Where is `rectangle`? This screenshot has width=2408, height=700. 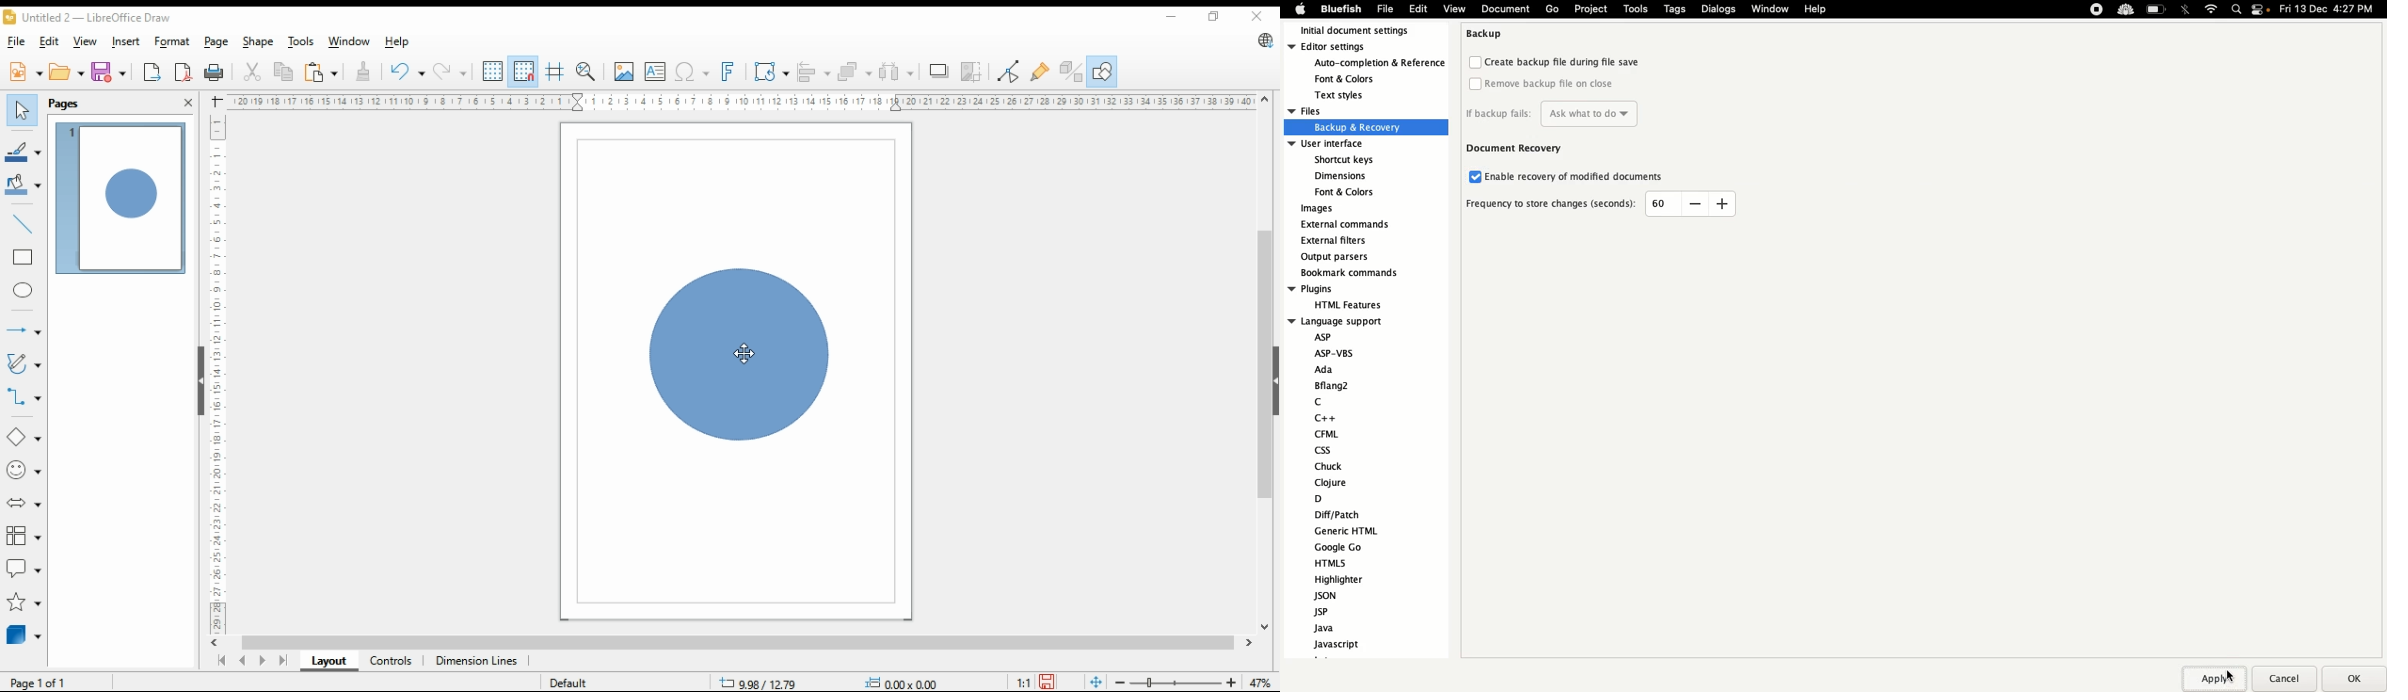
rectangle is located at coordinates (23, 258).